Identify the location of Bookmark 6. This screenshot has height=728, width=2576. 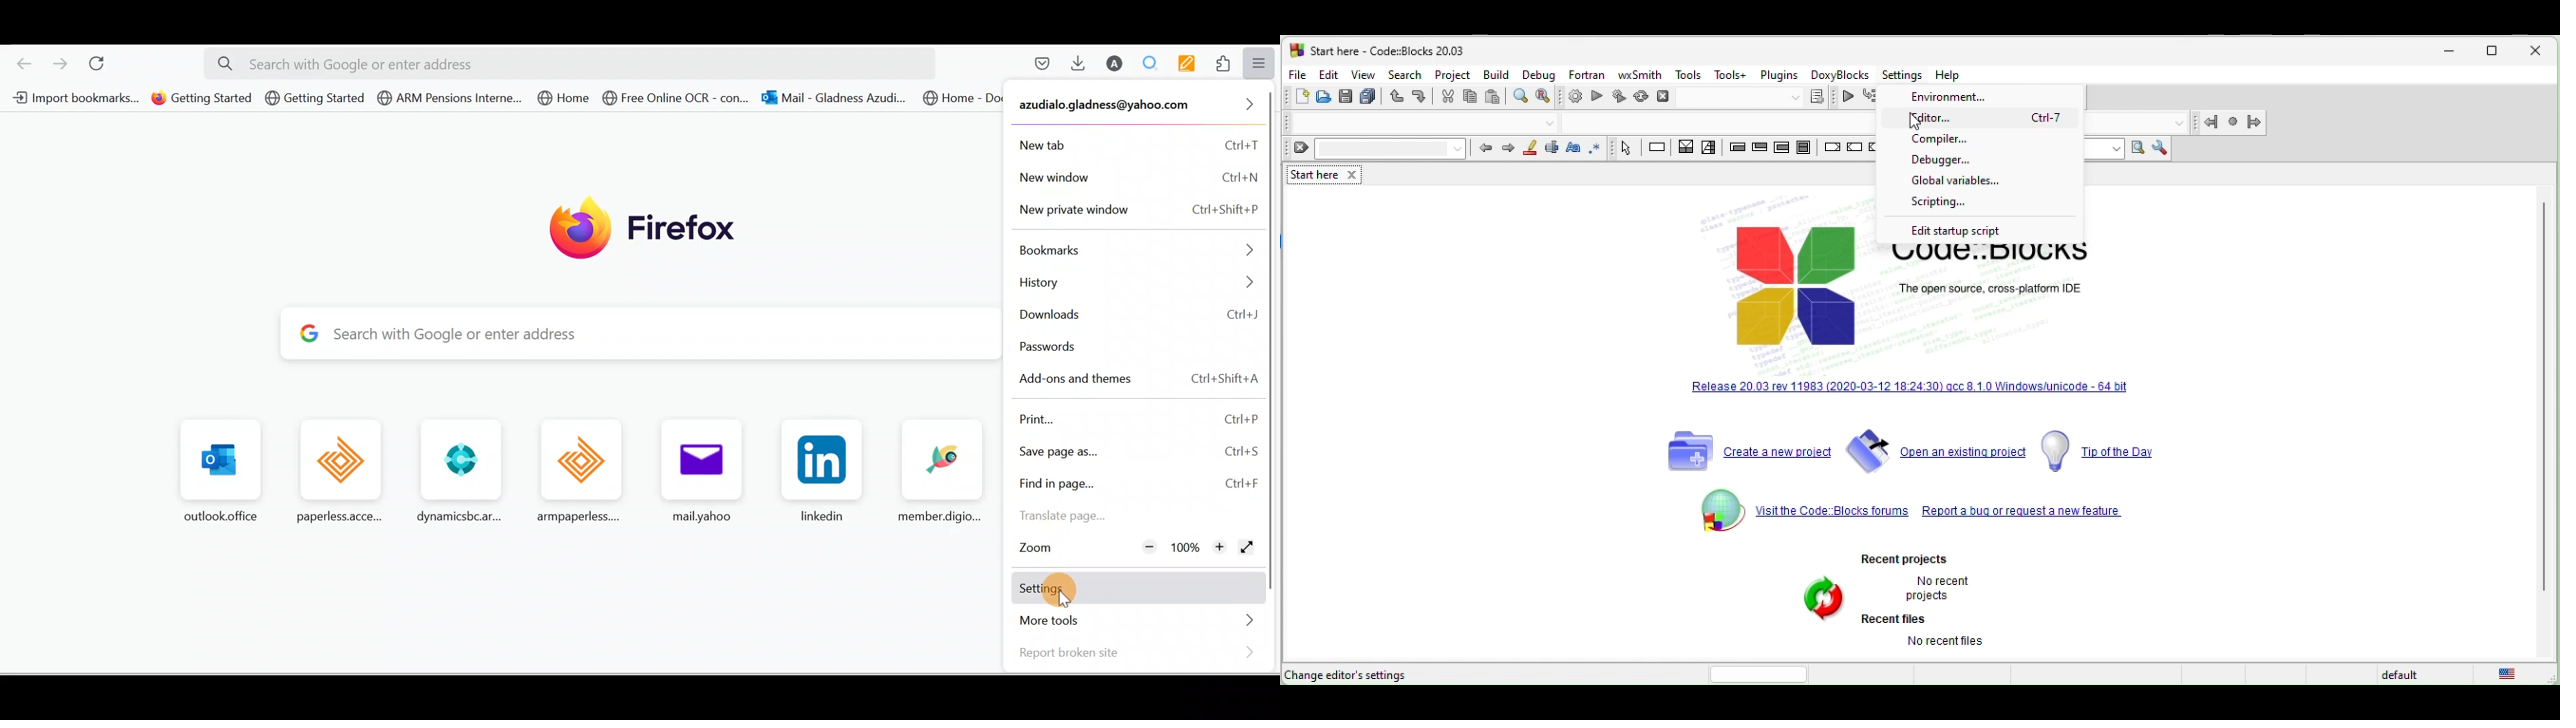
(677, 99).